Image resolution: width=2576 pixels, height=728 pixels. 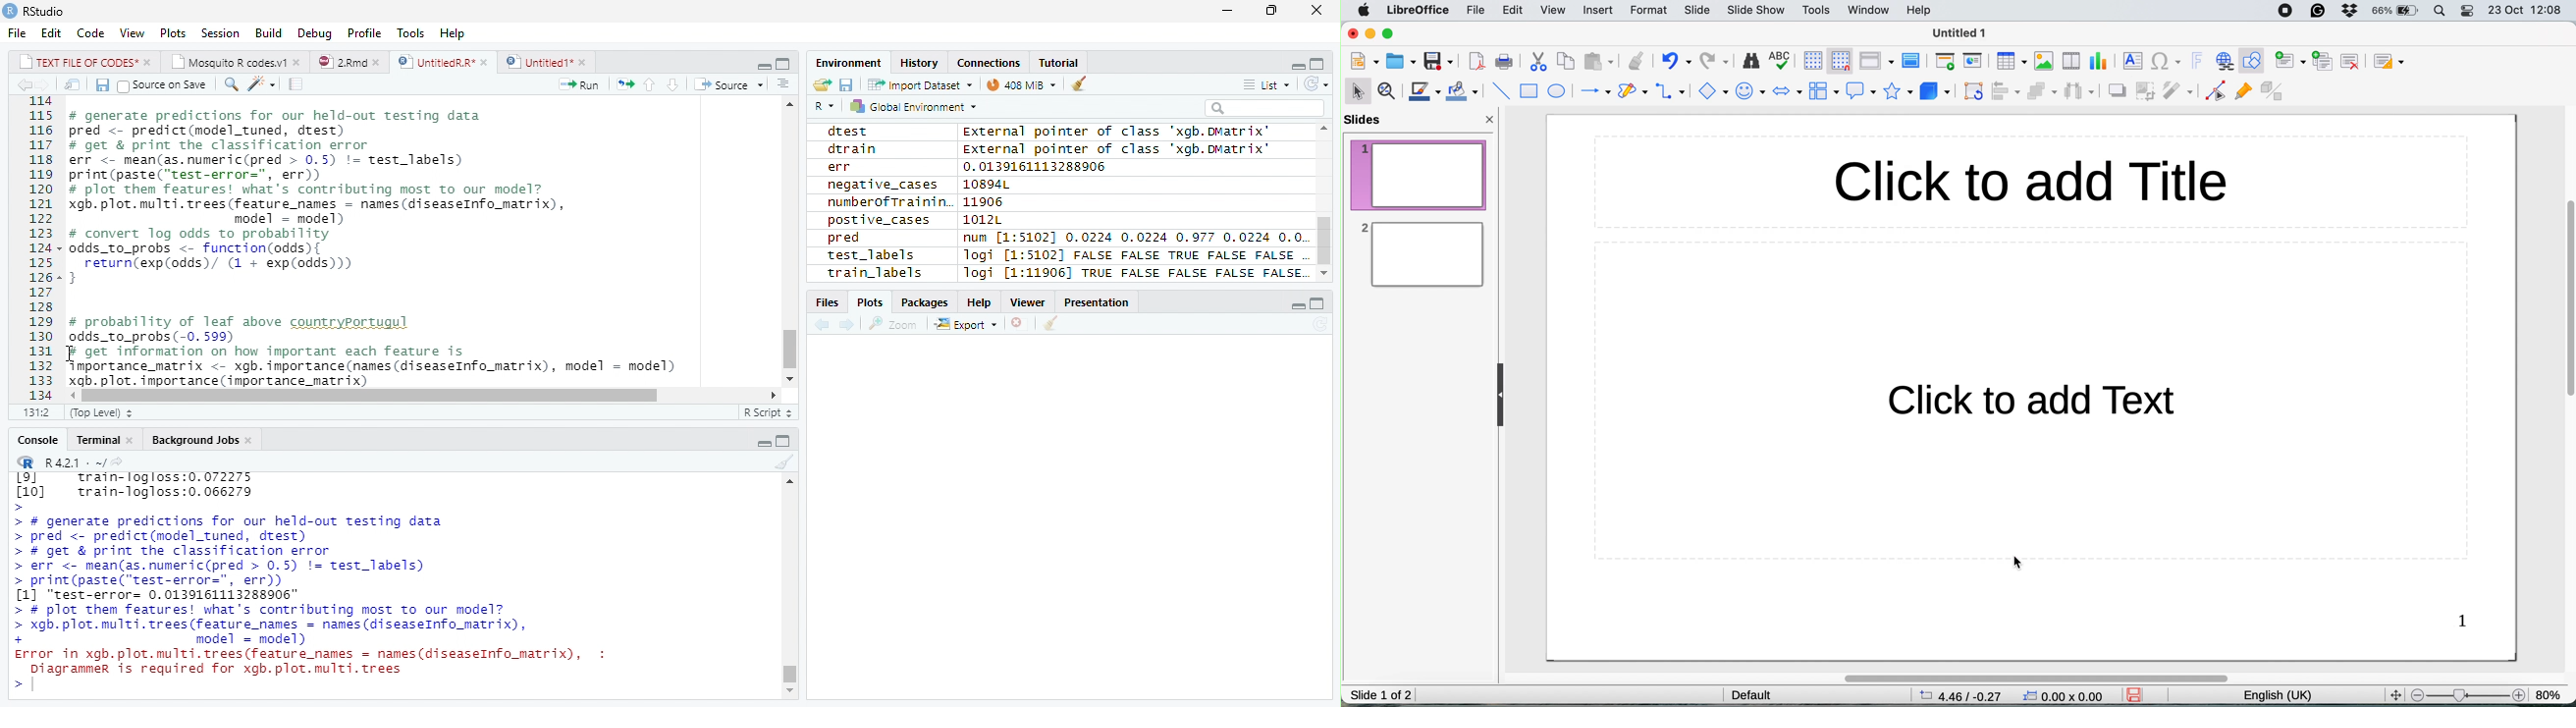 I want to click on Click to add title, so click(x=2114, y=181).